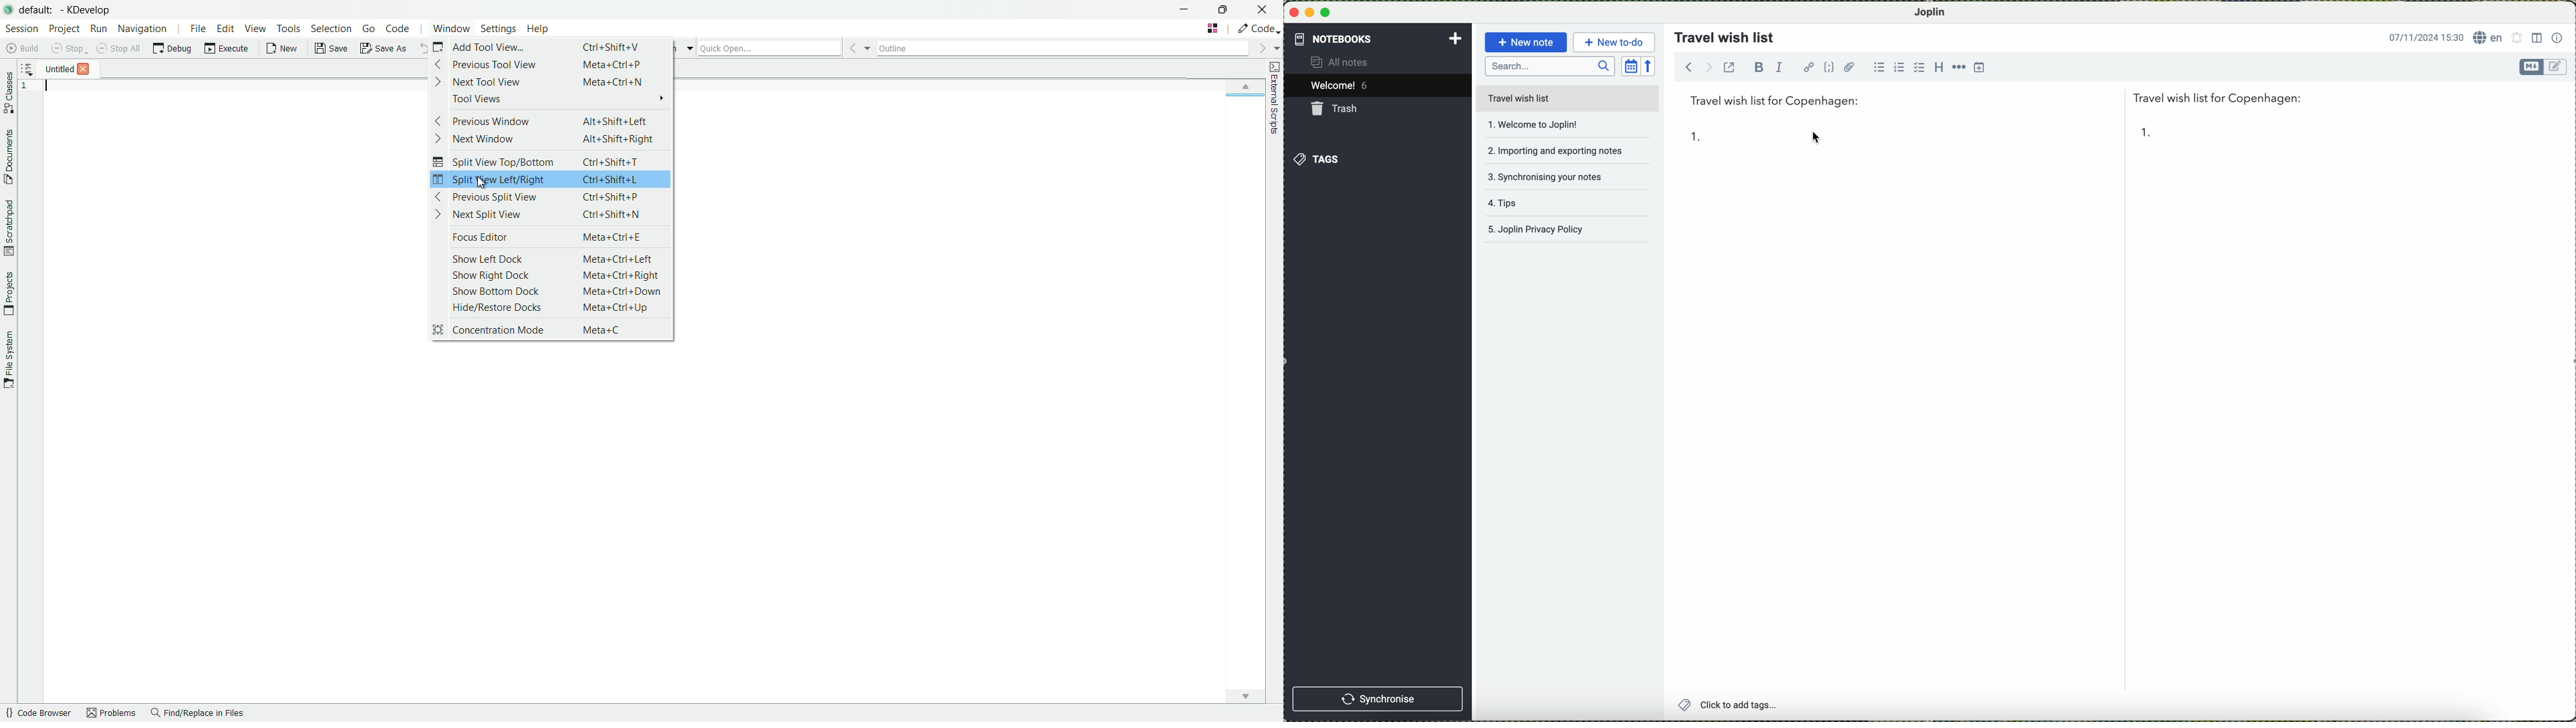  What do you see at coordinates (2423, 36) in the screenshot?
I see `date and hour` at bounding box center [2423, 36].